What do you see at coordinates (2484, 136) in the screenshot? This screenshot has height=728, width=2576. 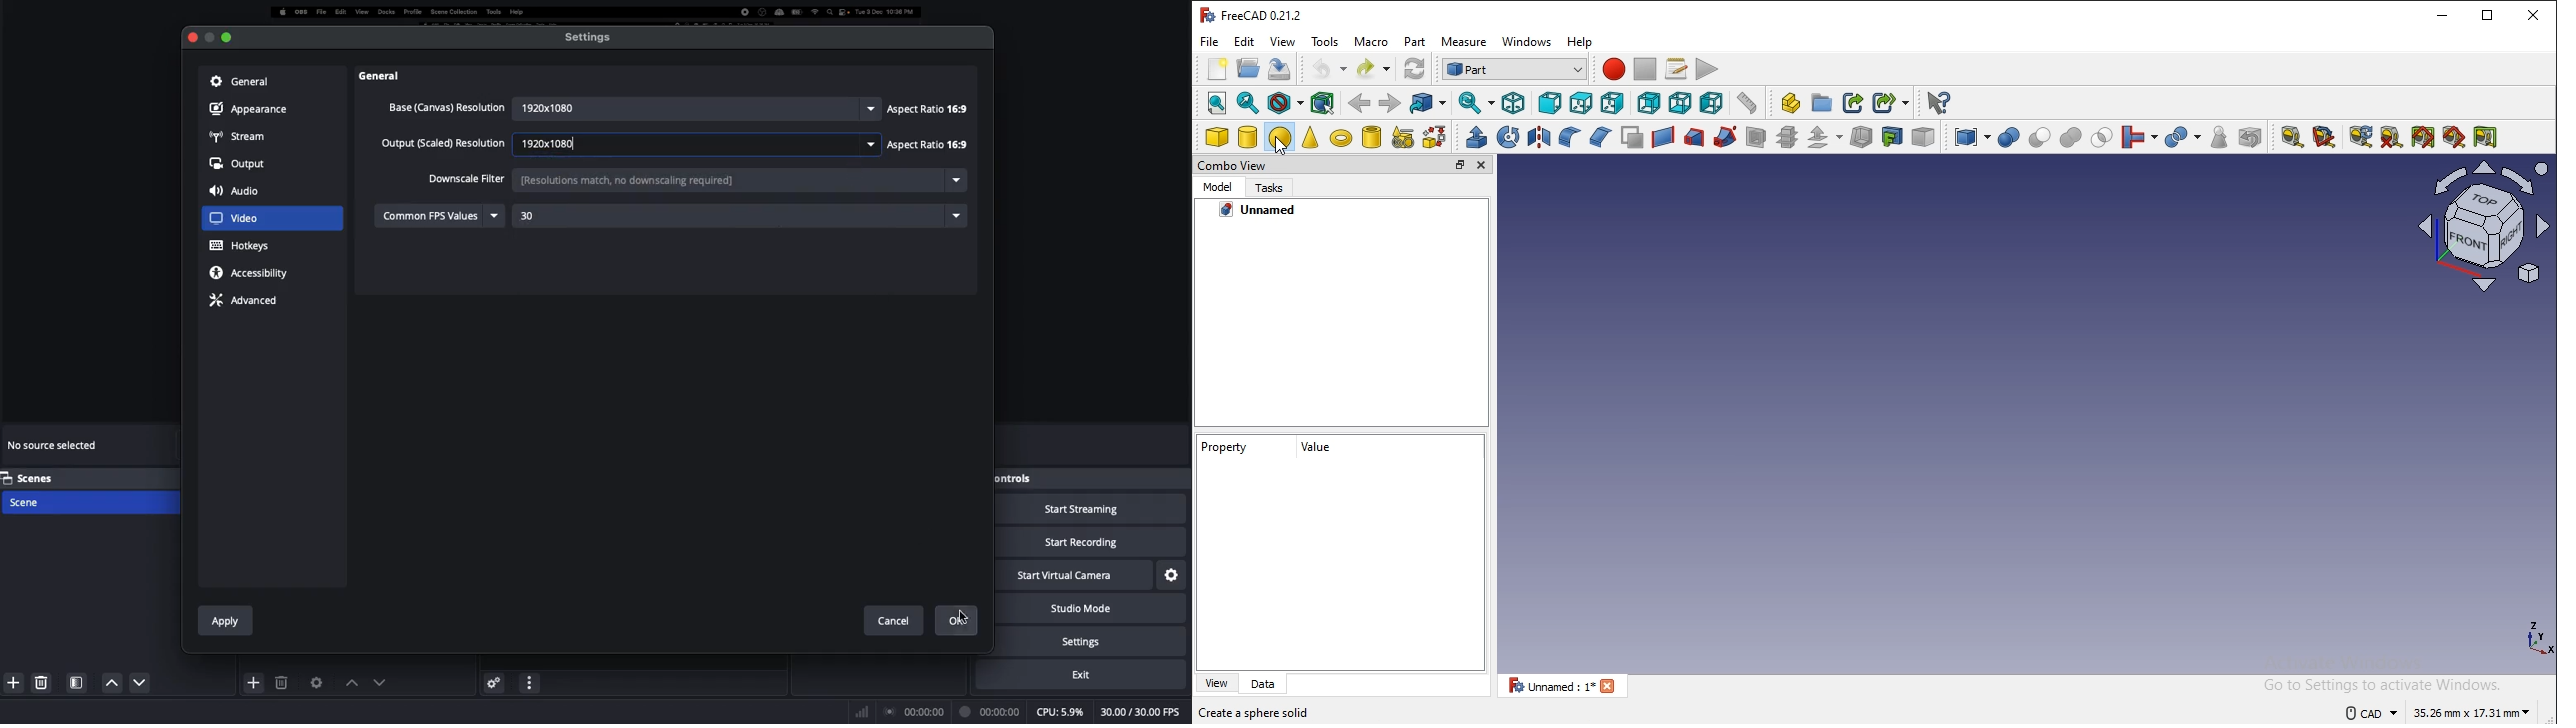 I see `toggle delta` at bounding box center [2484, 136].